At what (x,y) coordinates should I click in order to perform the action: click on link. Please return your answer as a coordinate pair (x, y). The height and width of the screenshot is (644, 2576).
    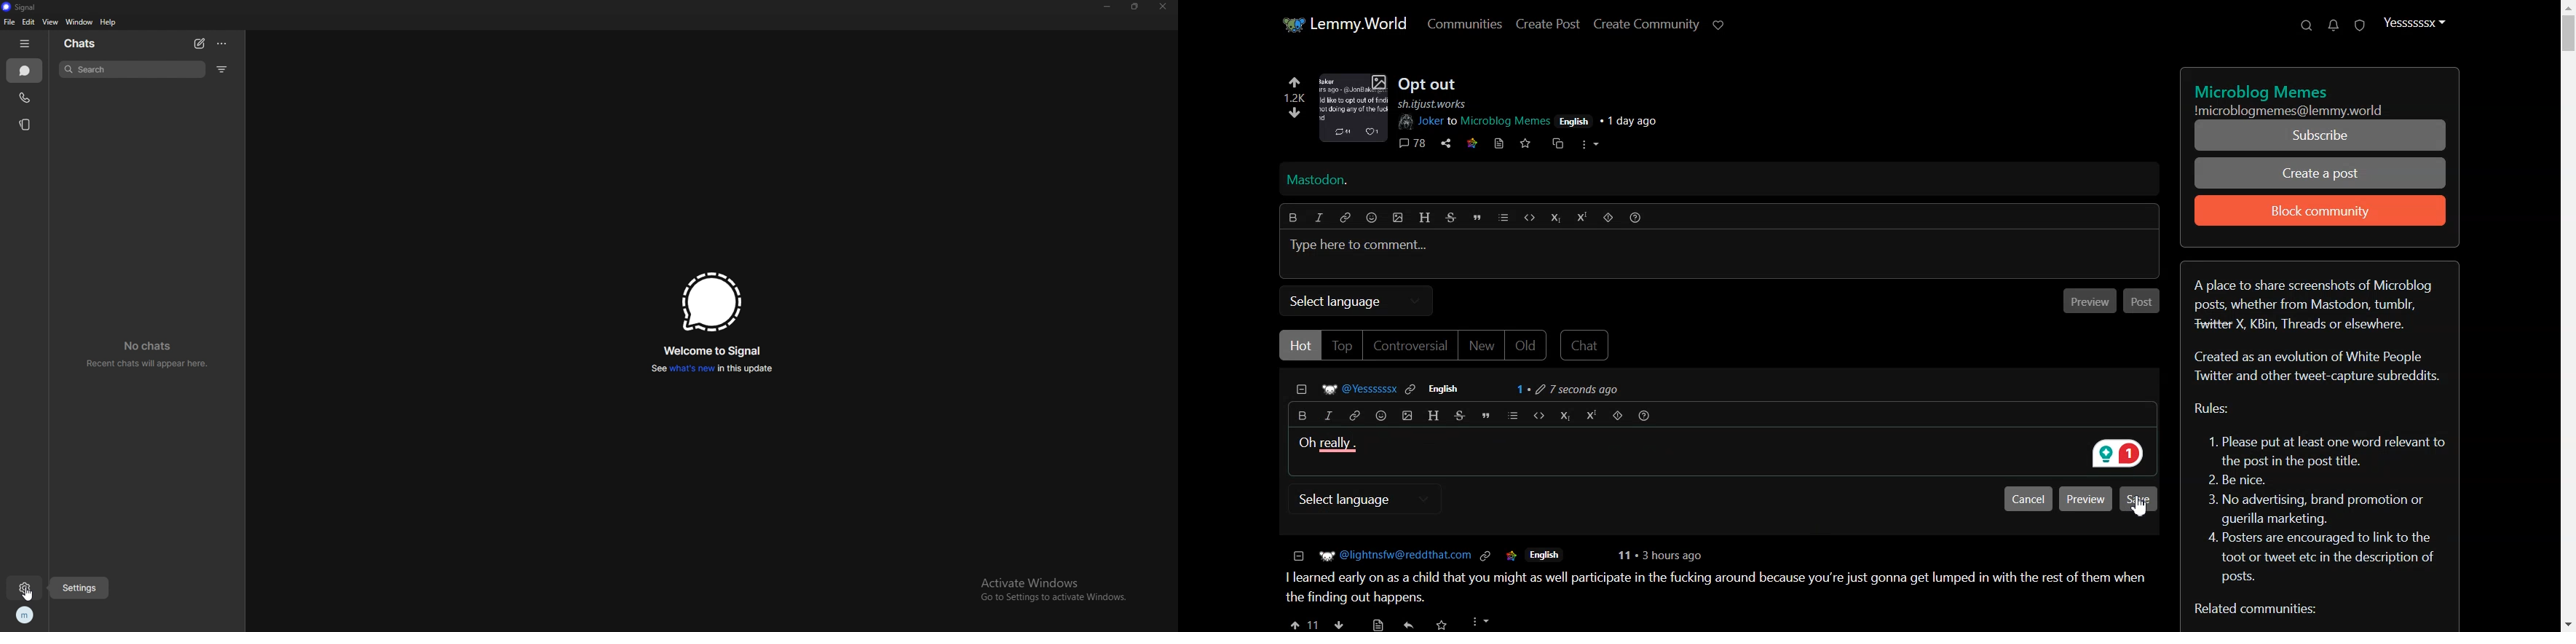
    Looking at the image, I should click on (1474, 143).